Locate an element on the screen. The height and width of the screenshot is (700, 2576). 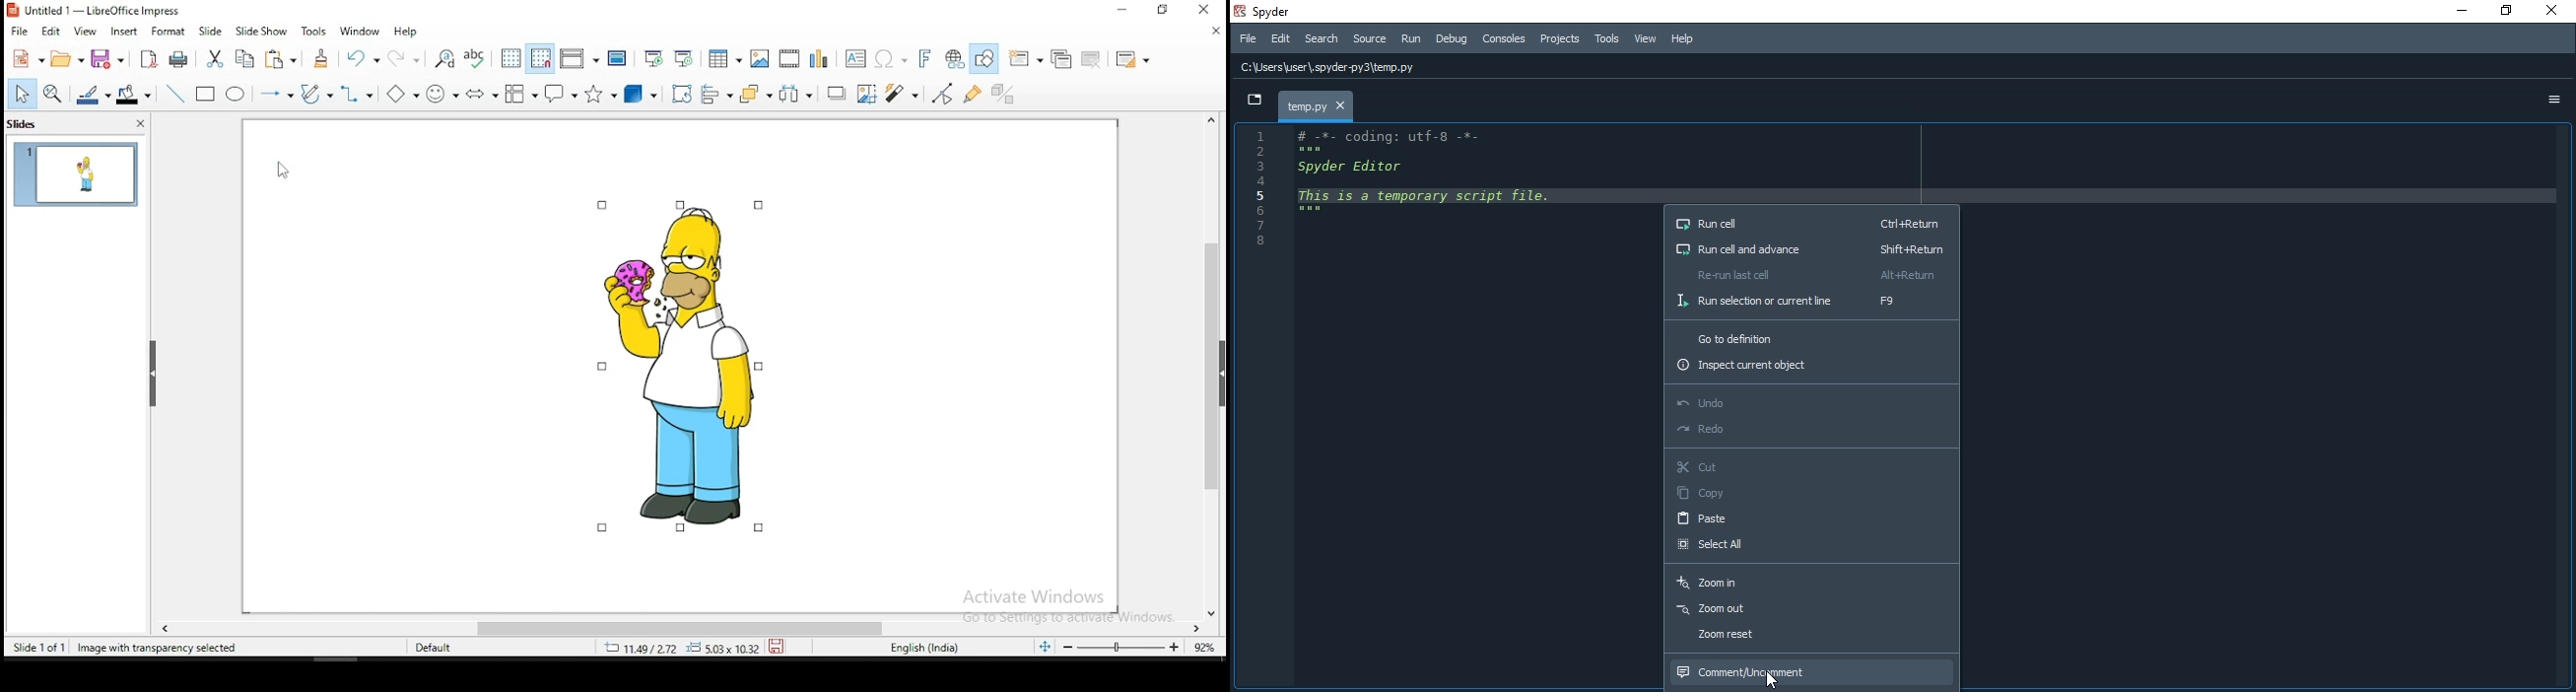
clone formatting is located at coordinates (322, 58).